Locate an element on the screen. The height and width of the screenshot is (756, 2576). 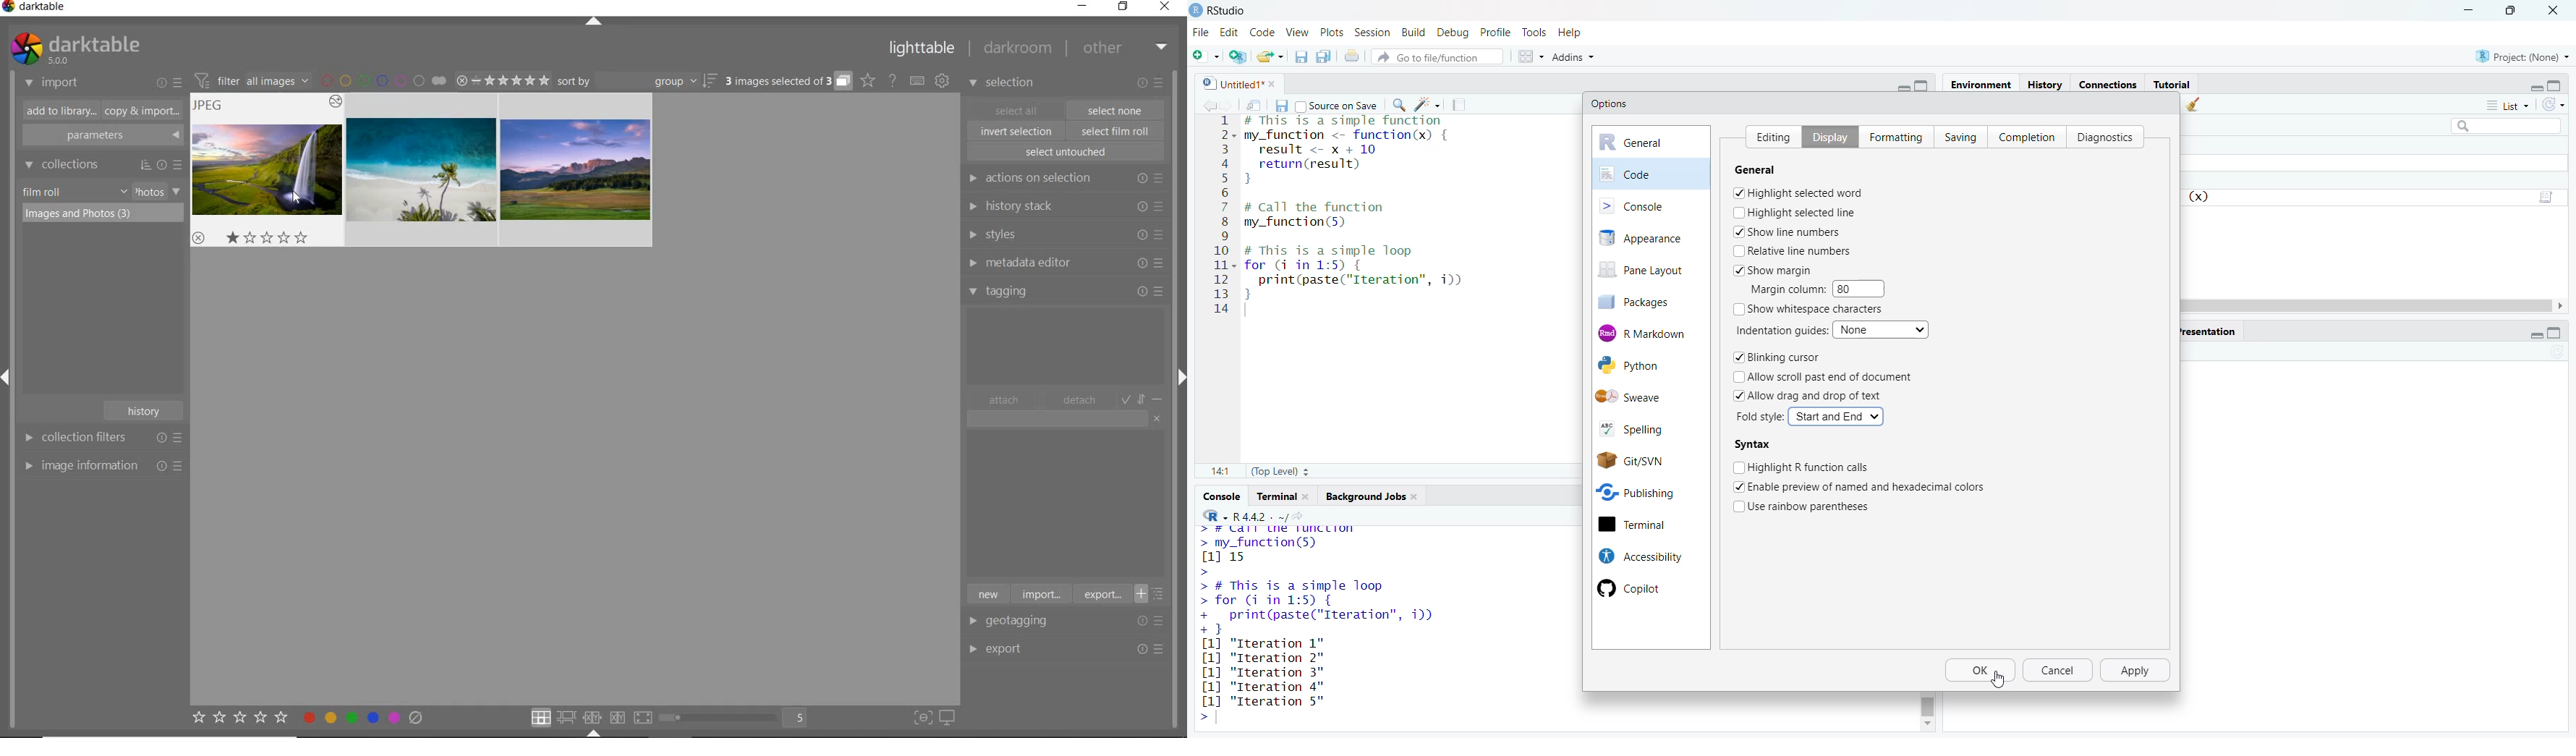
source on save is located at coordinates (1337, 104).